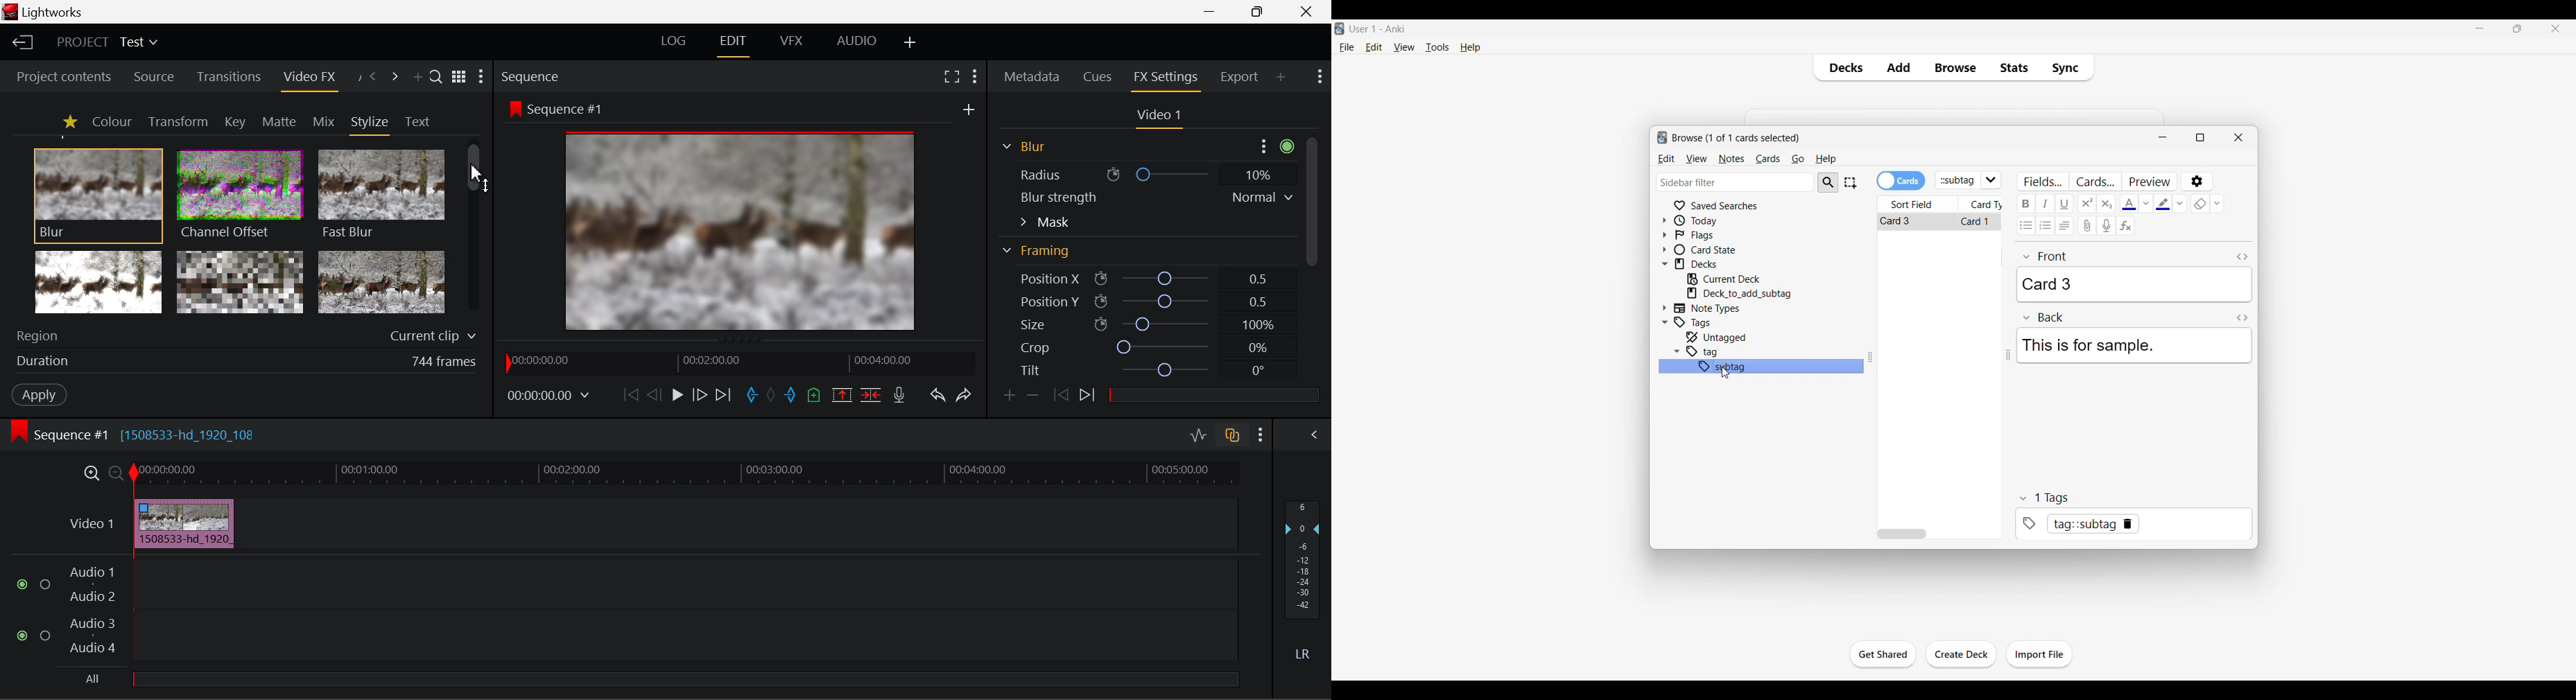 This screenshot has height=700, width=2576. I want to click on Duration, so click(243, 363).